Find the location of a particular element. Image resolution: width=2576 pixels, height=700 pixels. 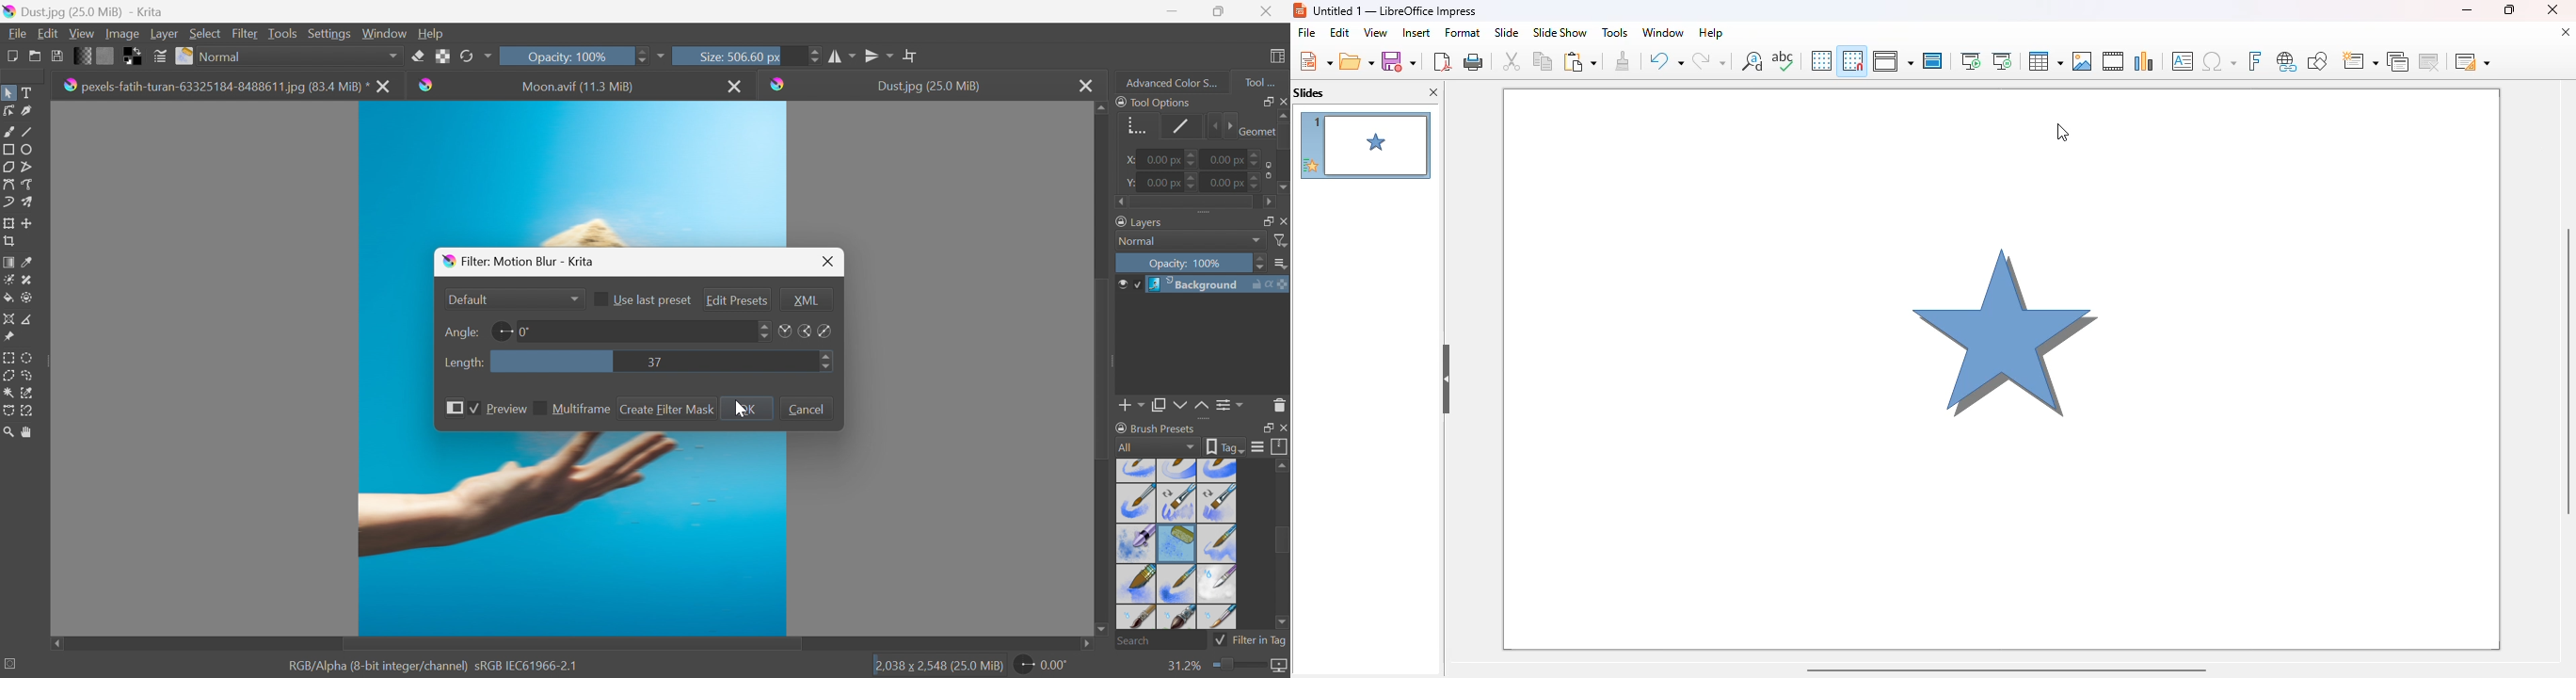

Polygon selection tool is located at coordinates (11, 375).